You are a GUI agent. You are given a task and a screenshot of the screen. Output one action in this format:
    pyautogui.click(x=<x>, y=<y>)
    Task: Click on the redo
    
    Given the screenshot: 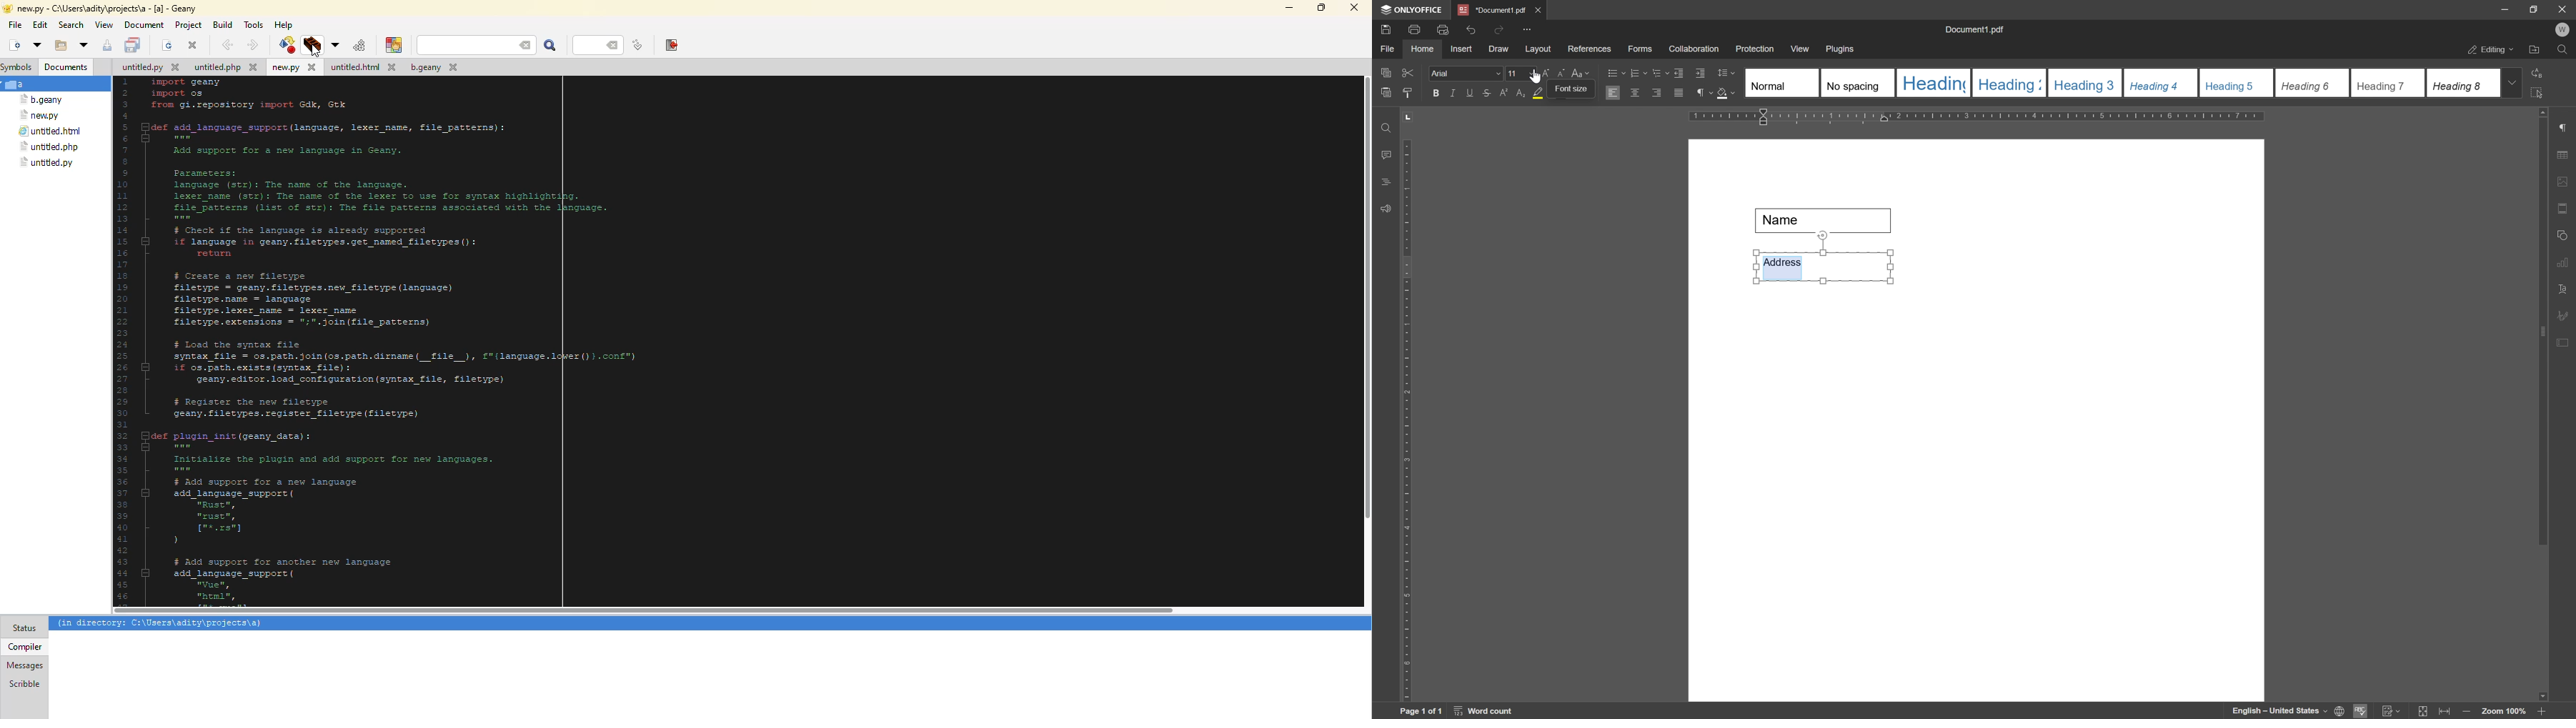 What is the action you would take?
    pyautogui.click(x=1499, y=29)
    